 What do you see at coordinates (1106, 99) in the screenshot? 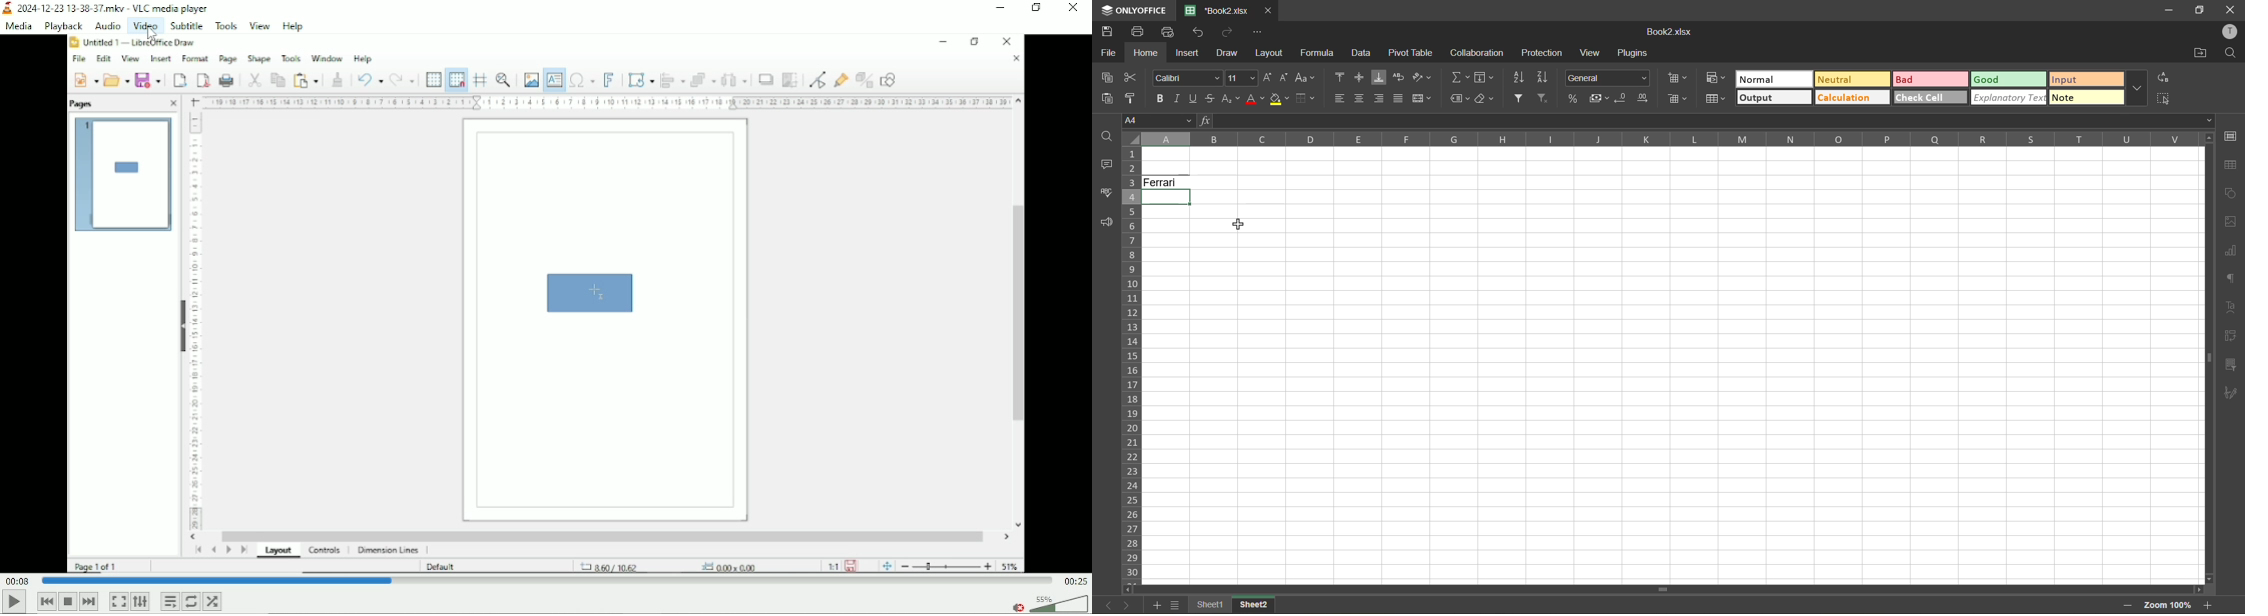
I see `paste` at bounding box center [1106, 99].